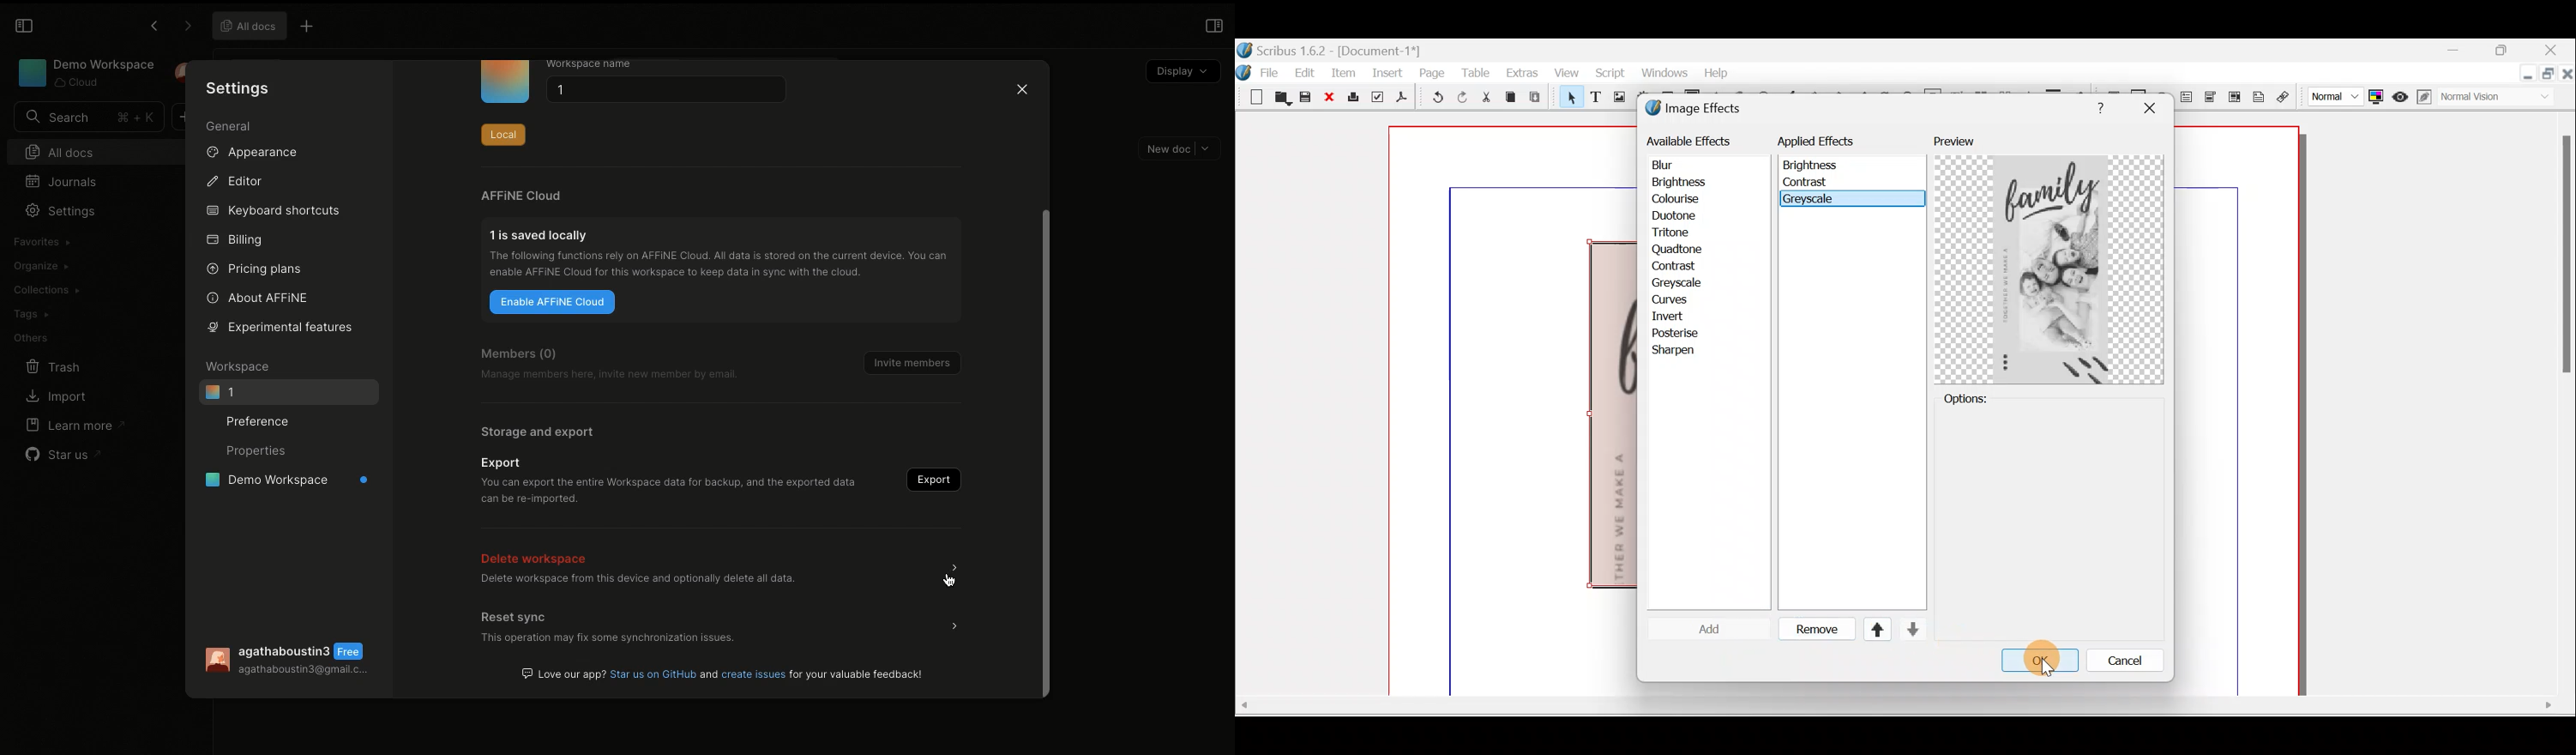  I want to click on Demo workspace, so click(281, 482).